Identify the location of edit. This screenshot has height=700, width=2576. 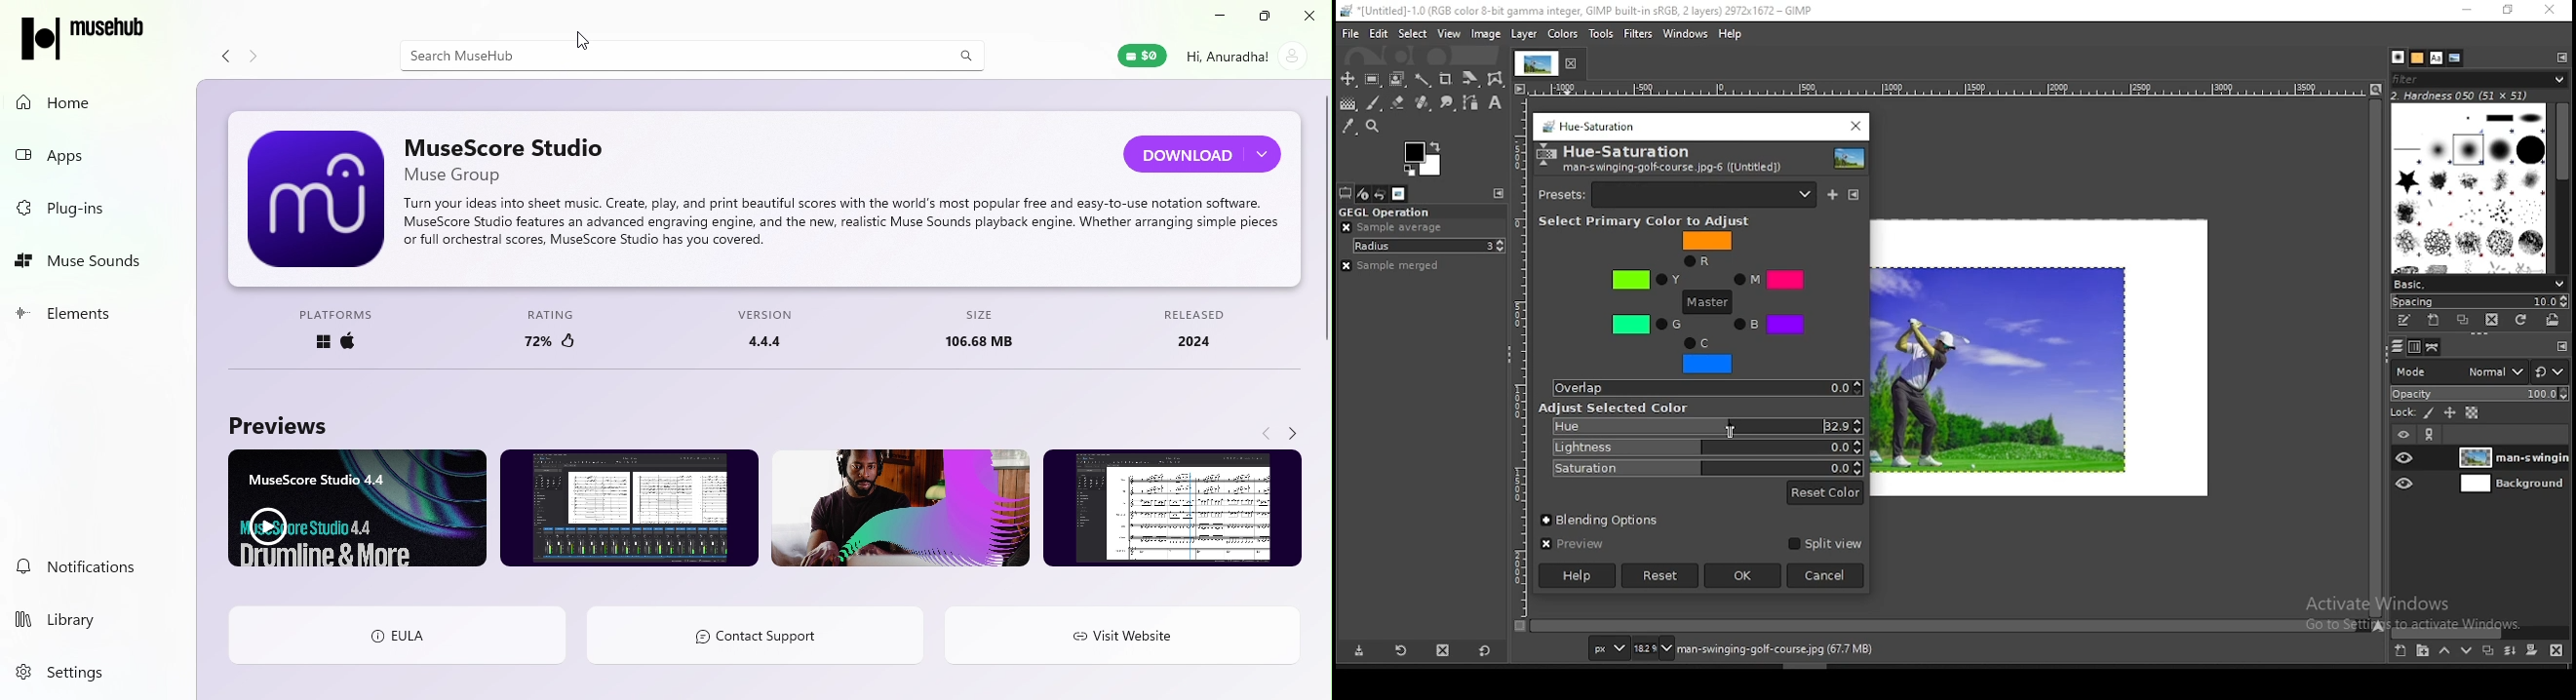
(1379, 33).